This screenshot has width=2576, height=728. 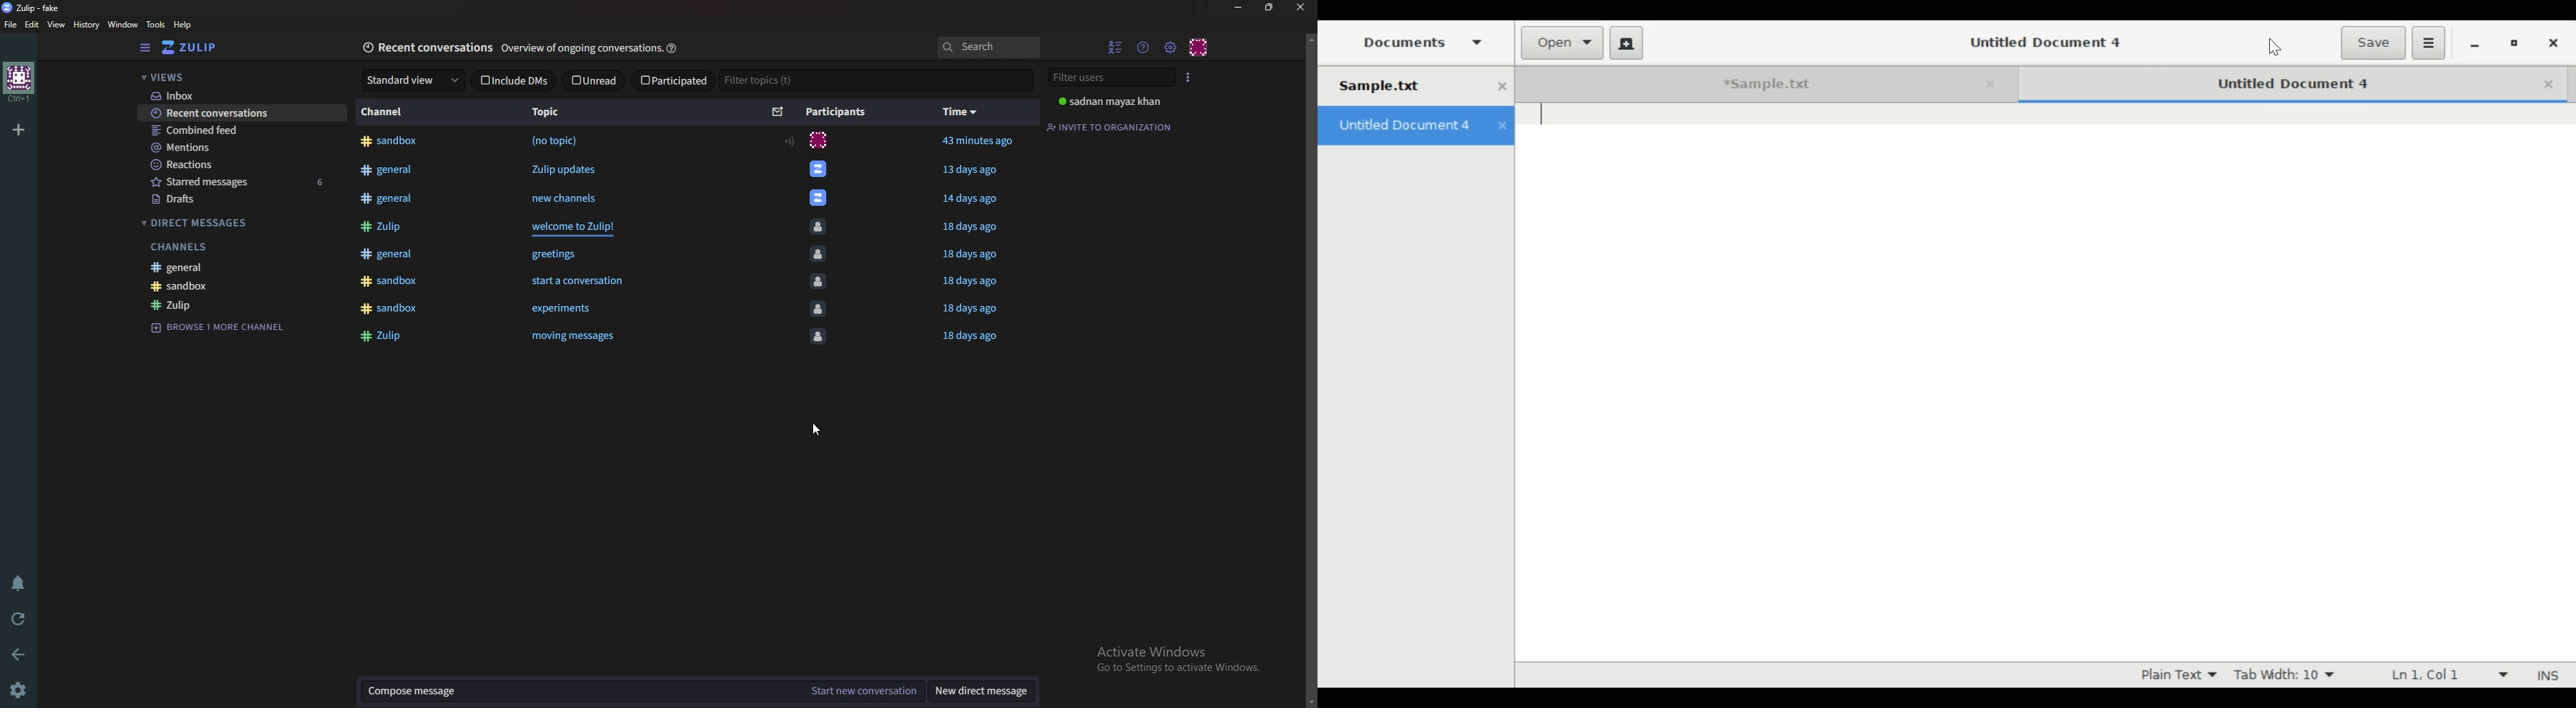 What do you see at coordinates (551, 112) in the screenshot?
I see `Topic` at bounding box center [551, 112].